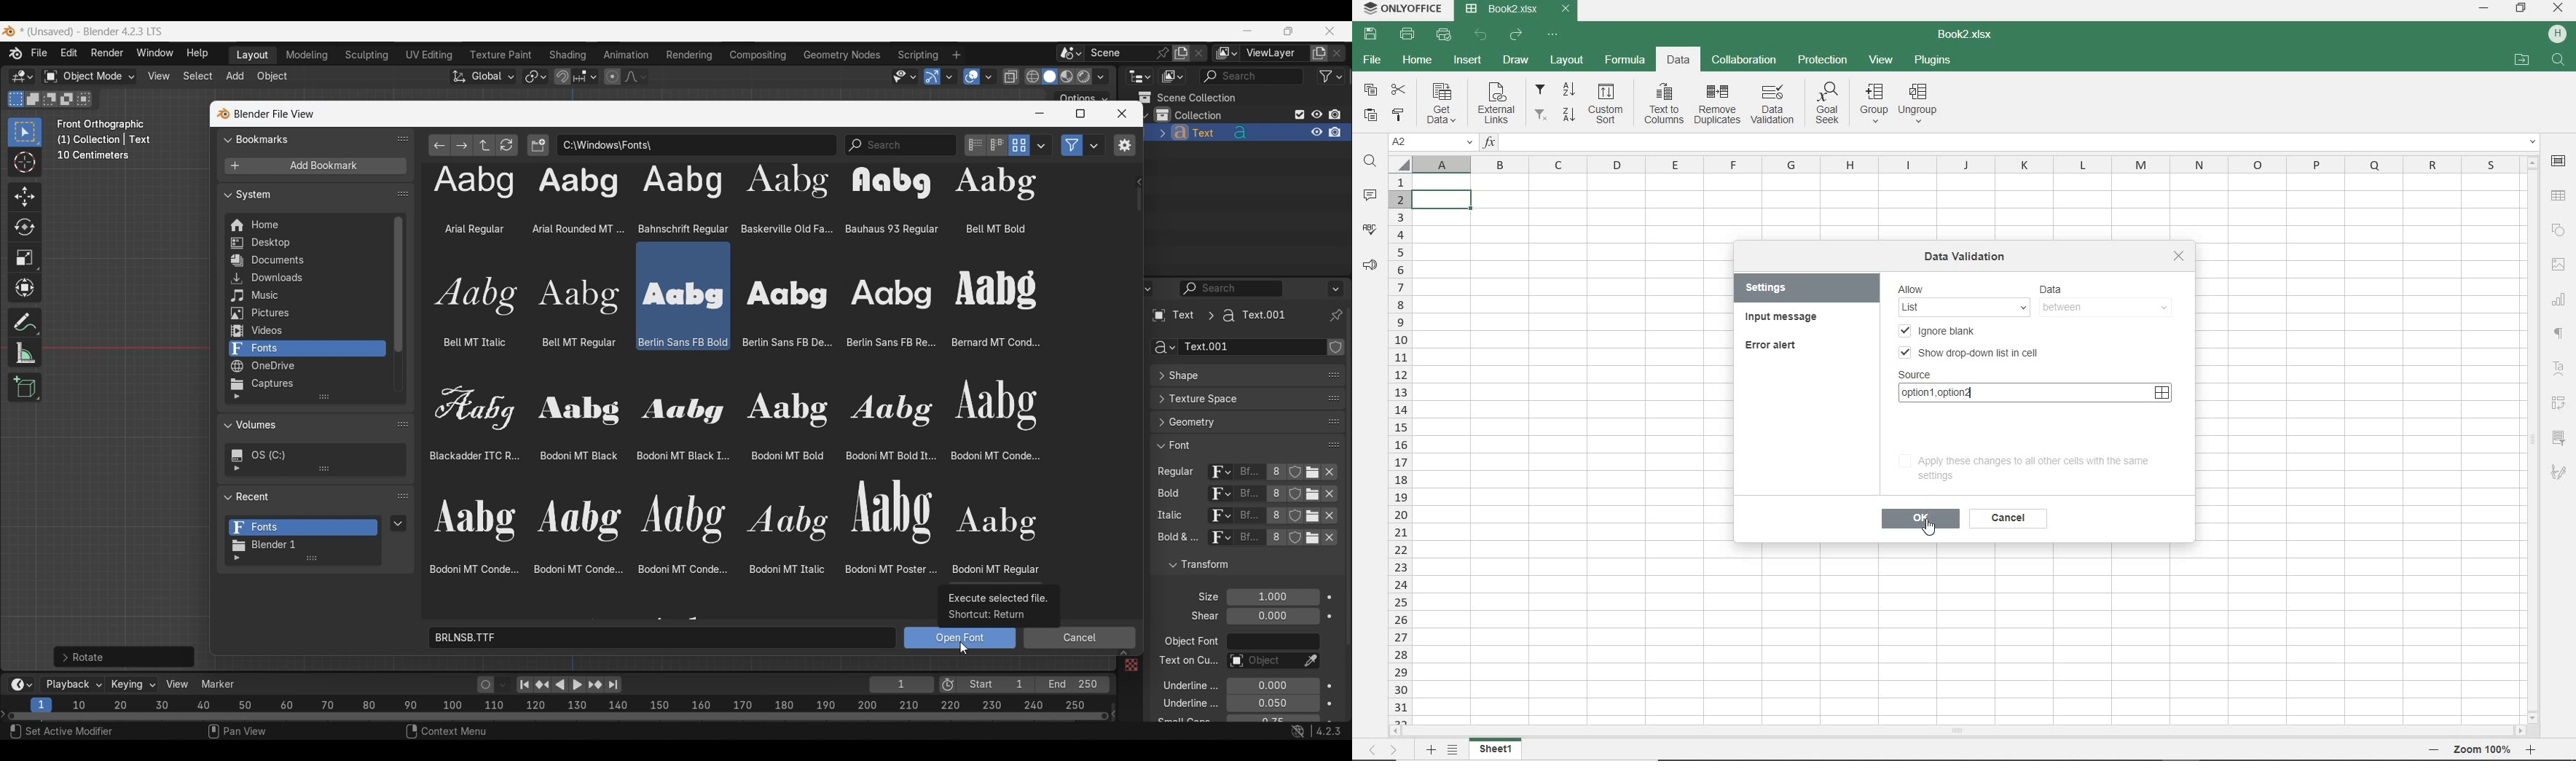  Describe the element at coordinates (107, 54) in the screenshot. I see `Render menu` at that location.